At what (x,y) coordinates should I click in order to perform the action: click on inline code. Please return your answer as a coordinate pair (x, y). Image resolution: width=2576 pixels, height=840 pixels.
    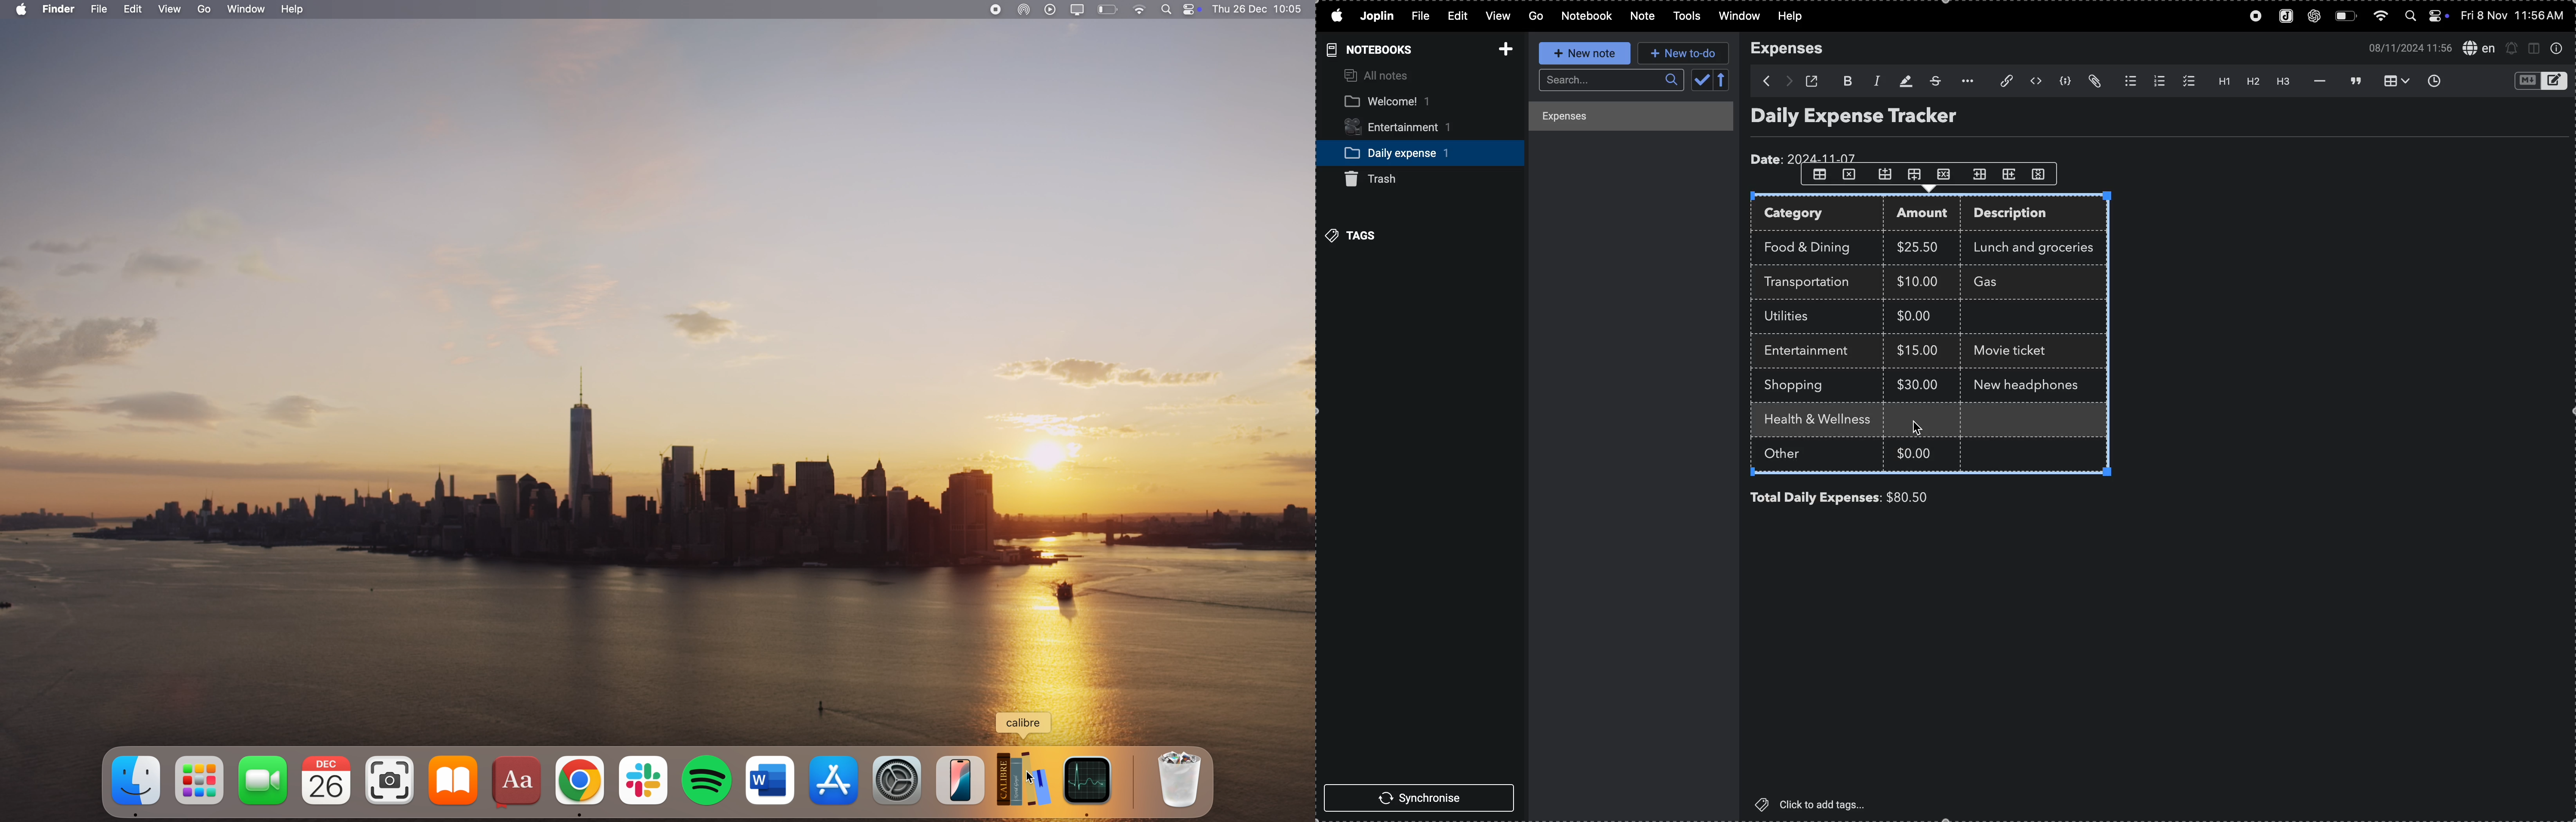
    Looking at the image, I should click on (2035, 82).